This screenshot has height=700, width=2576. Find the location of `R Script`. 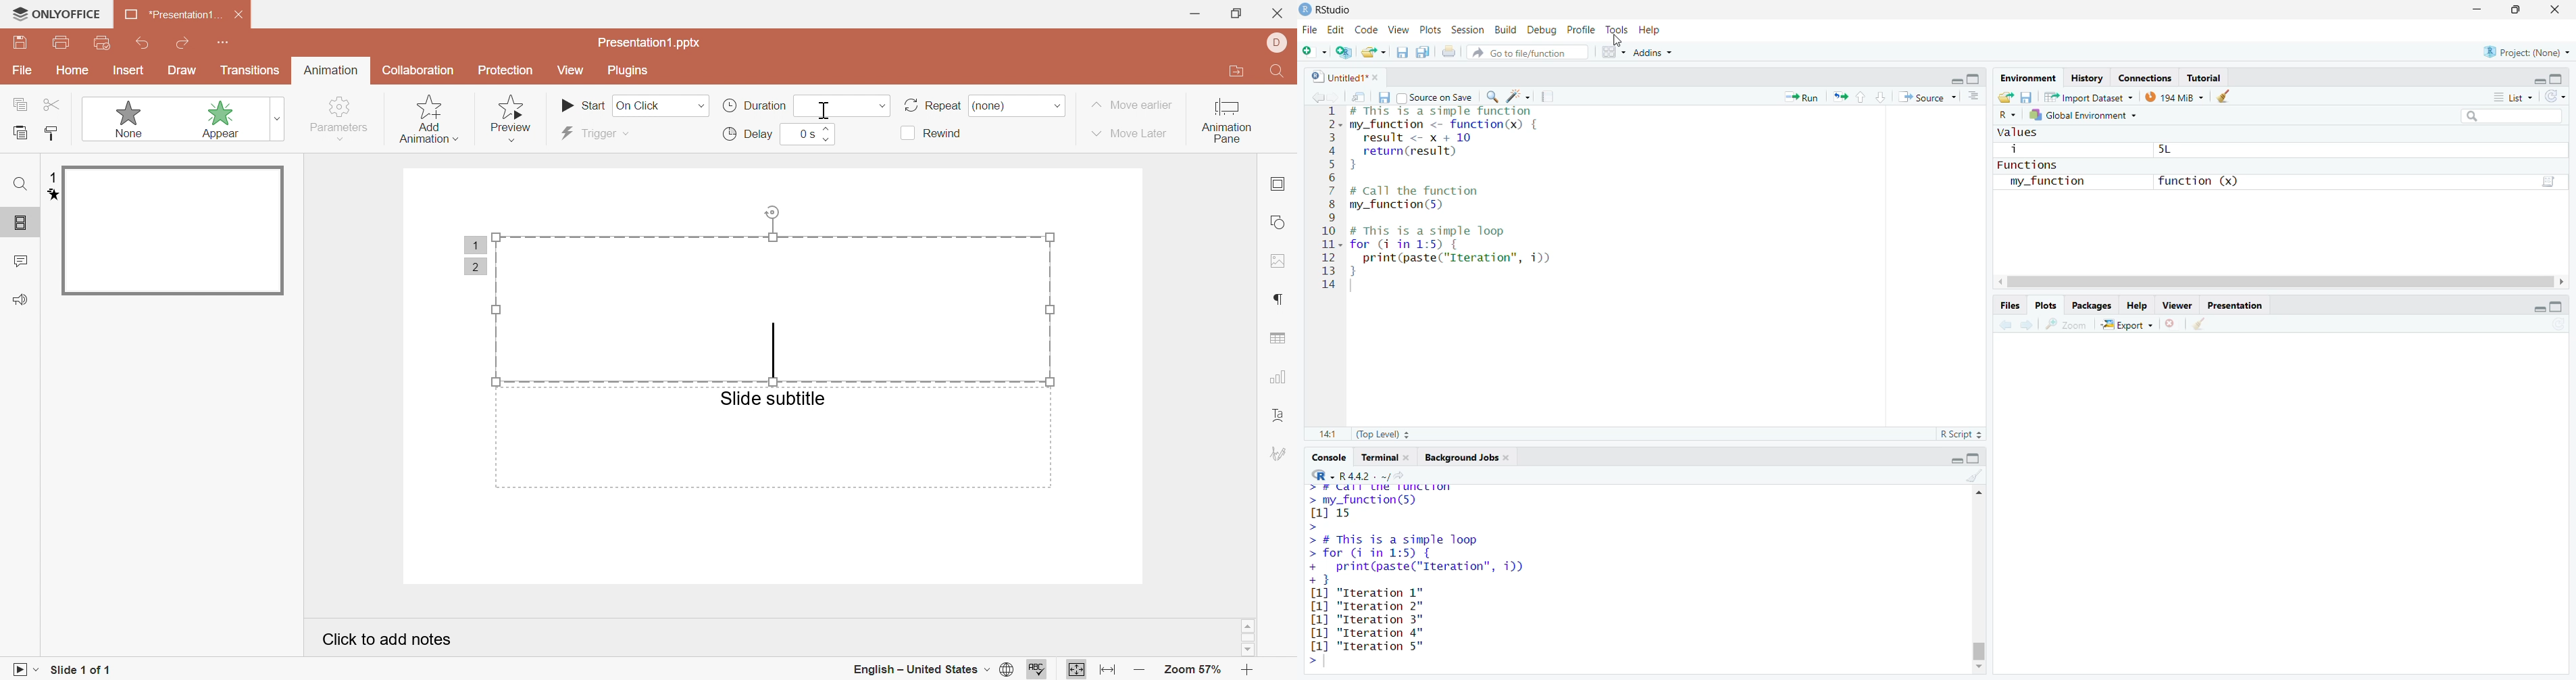

R Script is located at coordinates (1963, 434).